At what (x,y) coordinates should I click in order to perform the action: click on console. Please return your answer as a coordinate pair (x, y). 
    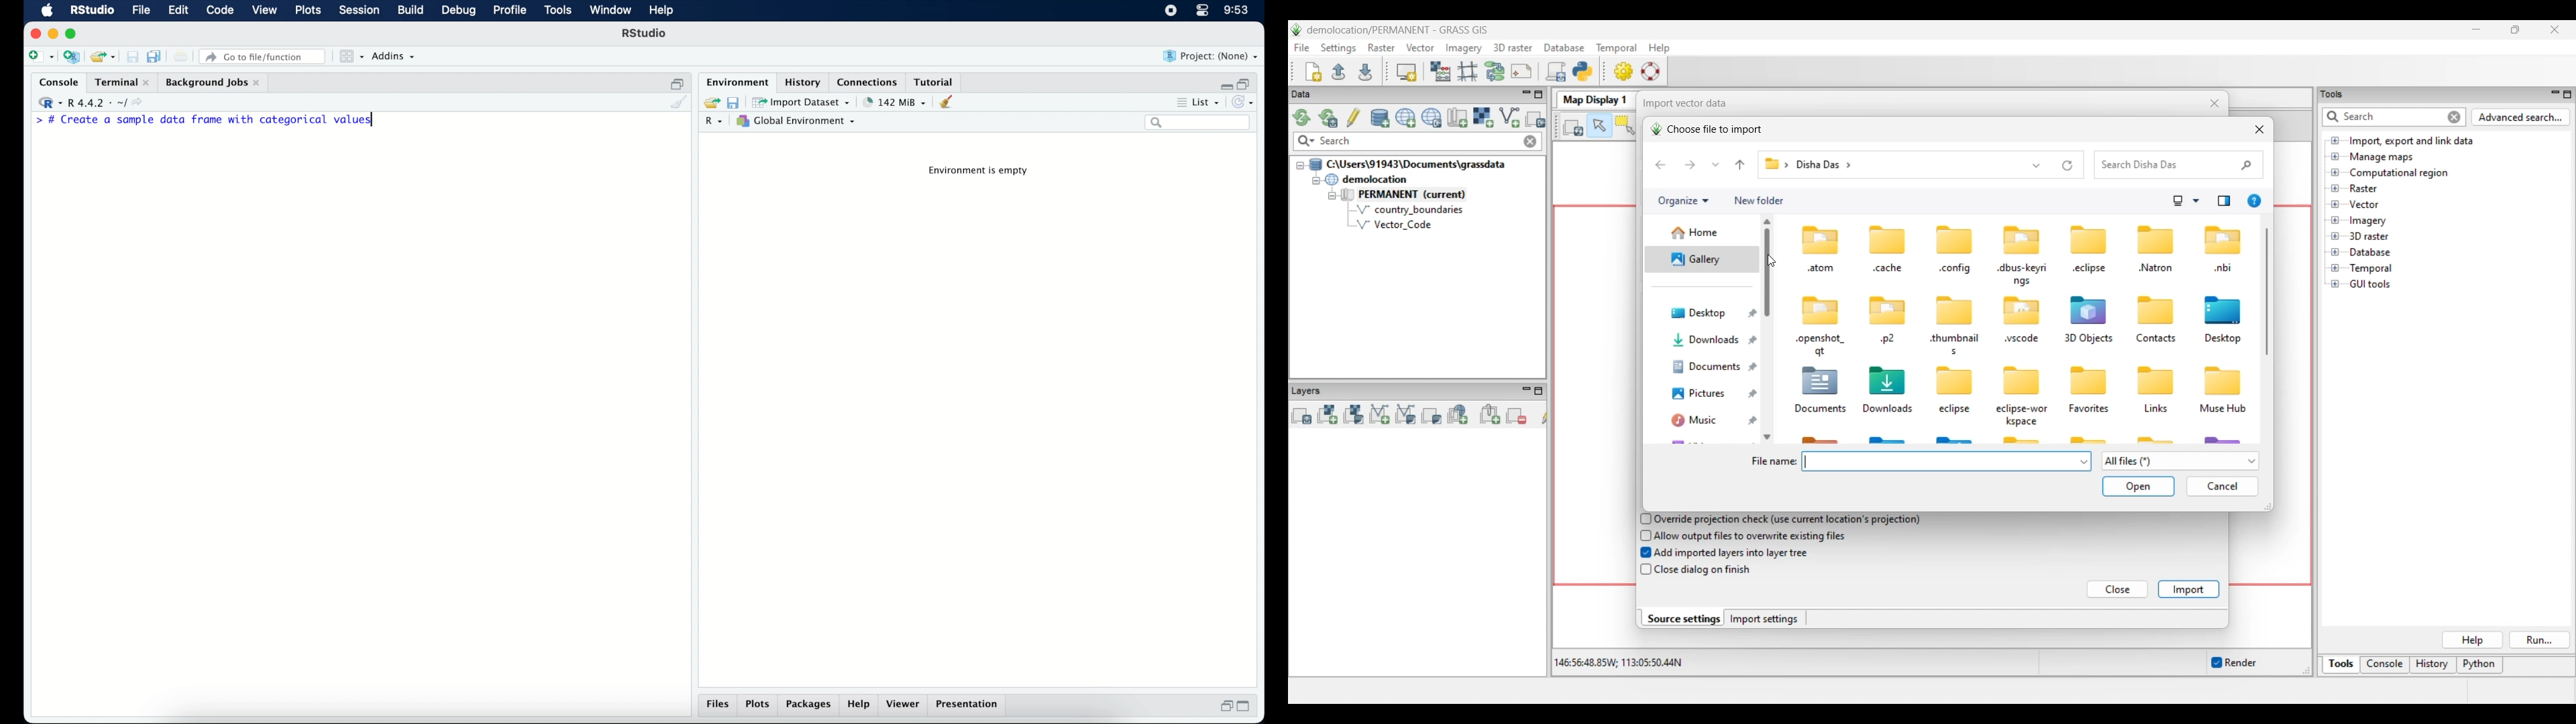
    Looking at the image, I should click on (56, 81).